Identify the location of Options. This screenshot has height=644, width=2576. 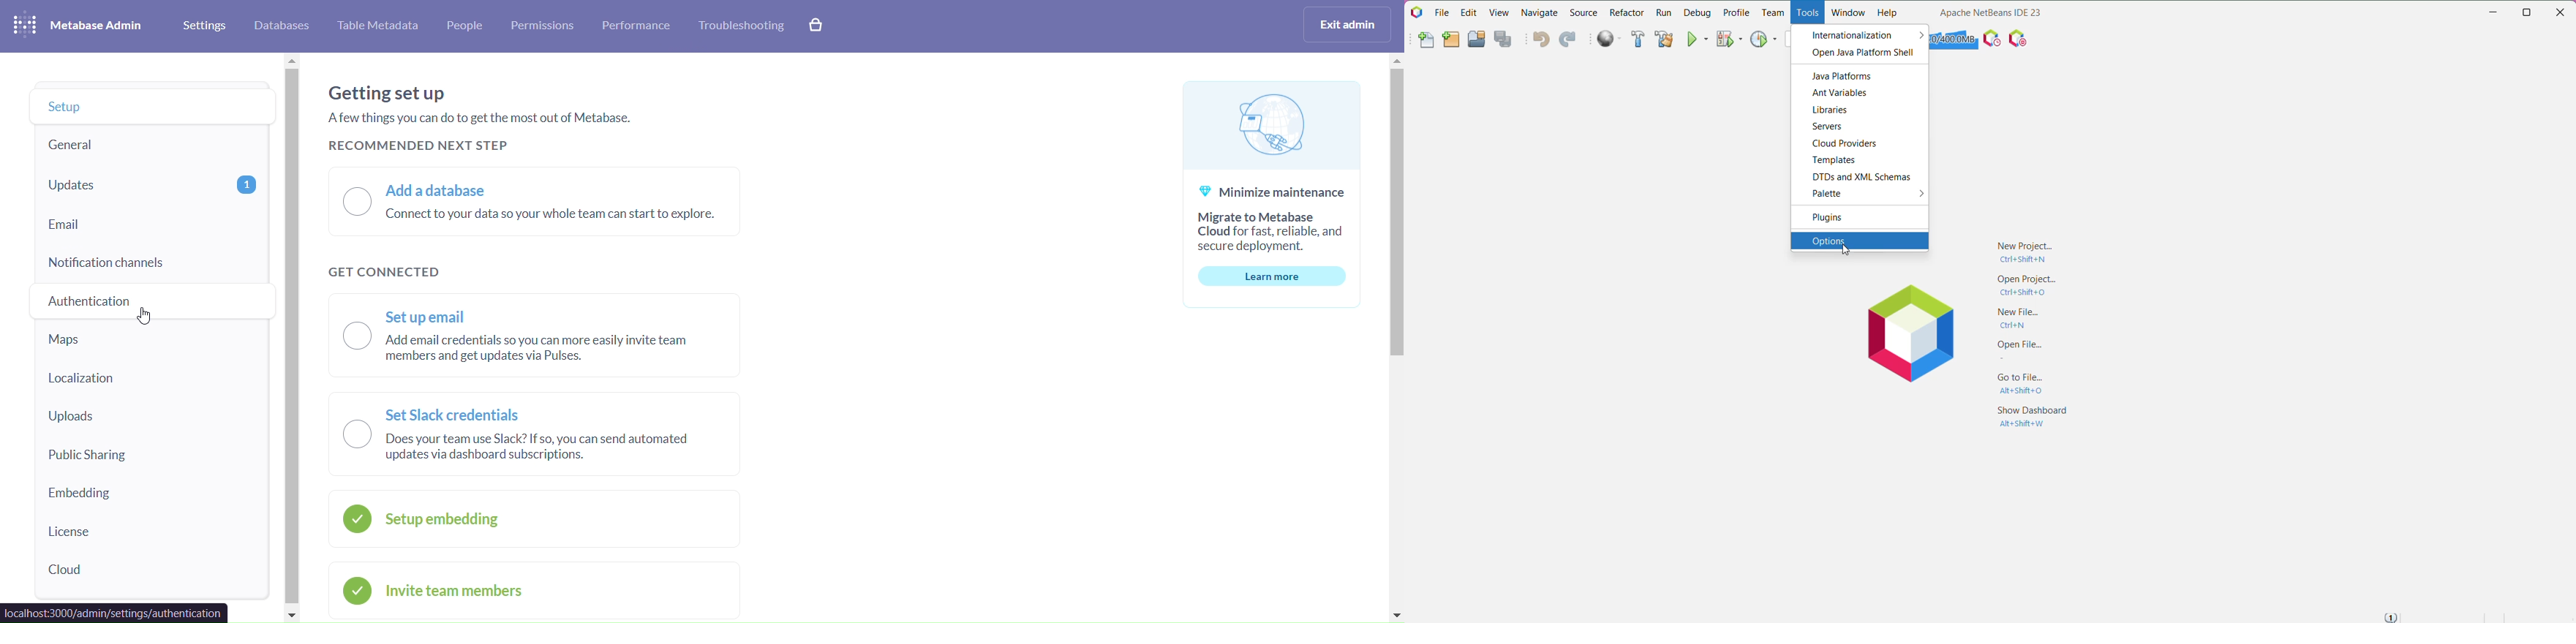
(1859, 240).